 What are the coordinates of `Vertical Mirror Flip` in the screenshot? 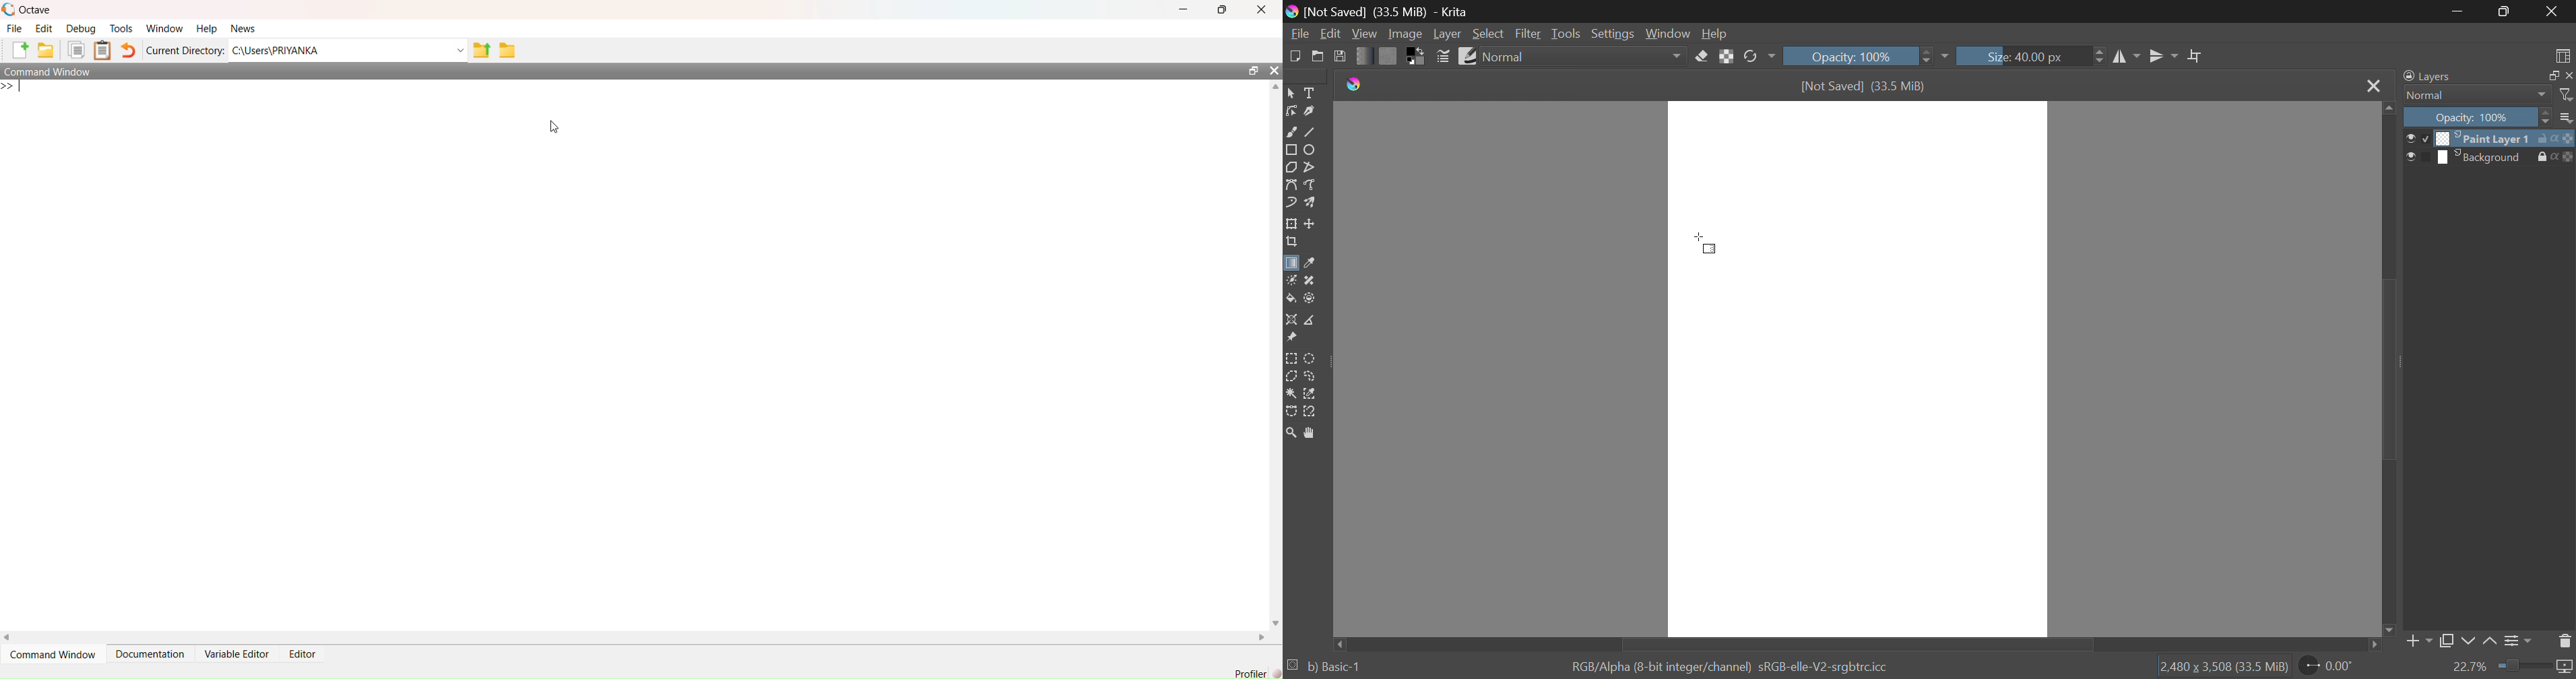 It's located at (2127, 58).